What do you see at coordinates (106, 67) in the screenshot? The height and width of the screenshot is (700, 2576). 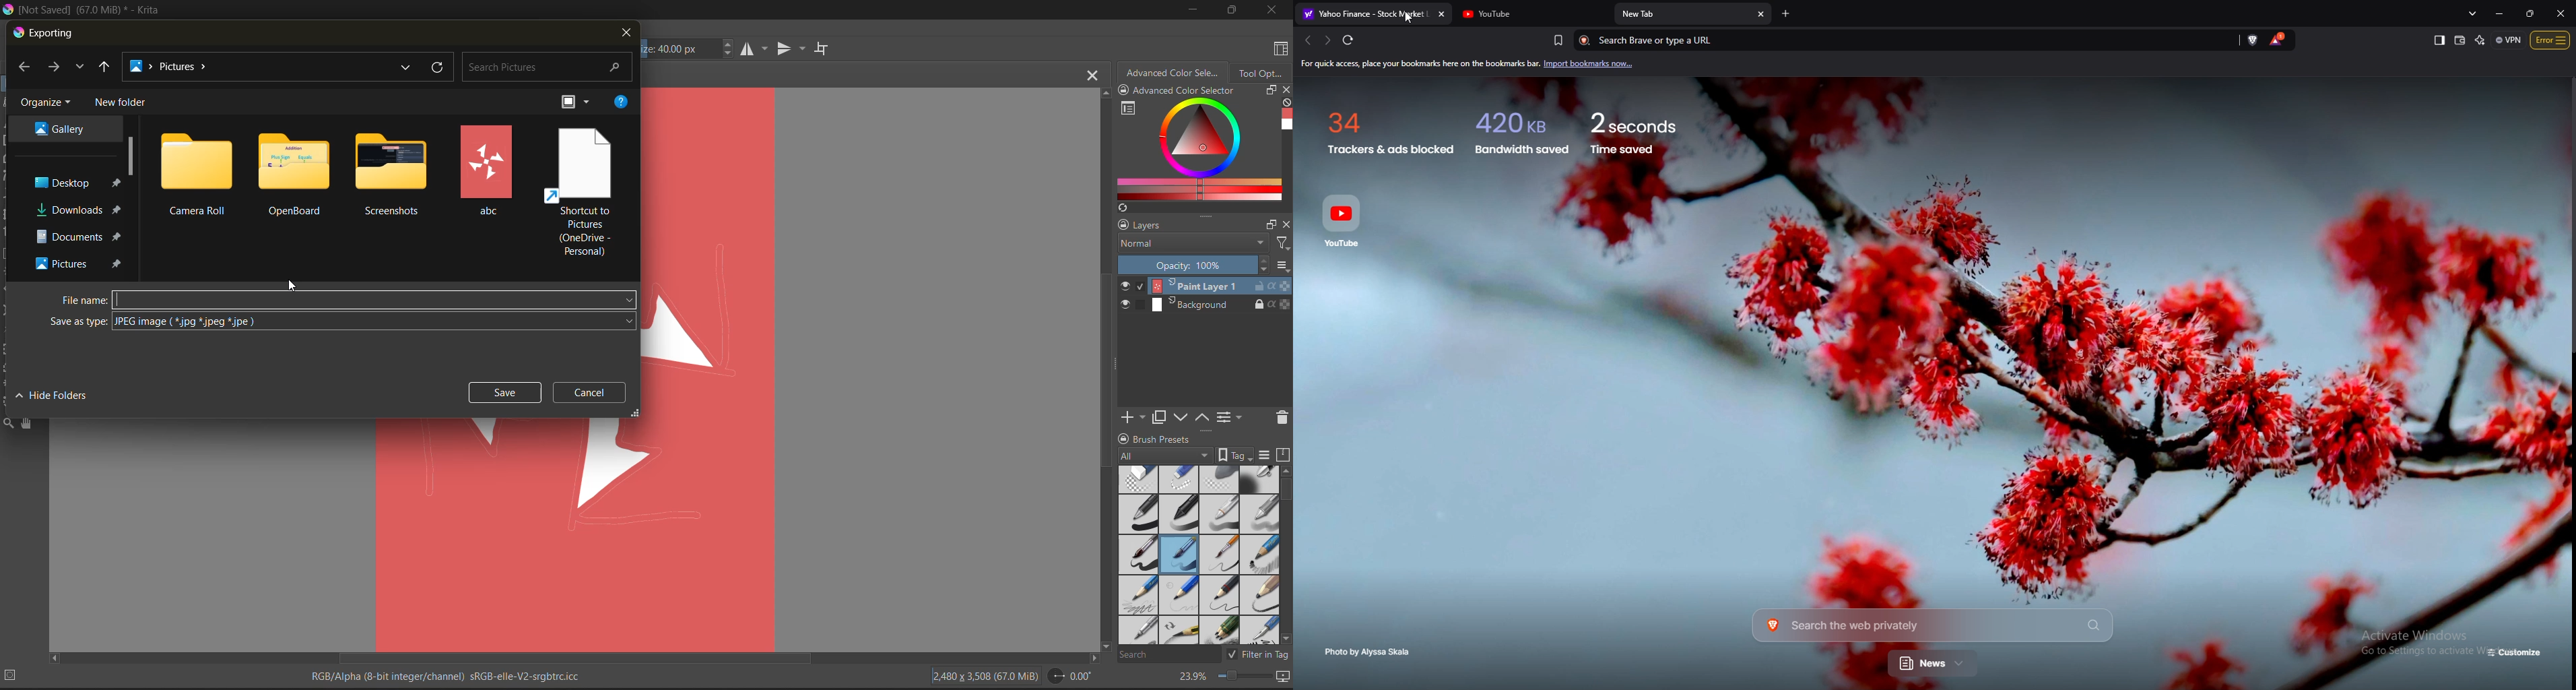 I see `up to desktop` at bounding box center [106, 67].